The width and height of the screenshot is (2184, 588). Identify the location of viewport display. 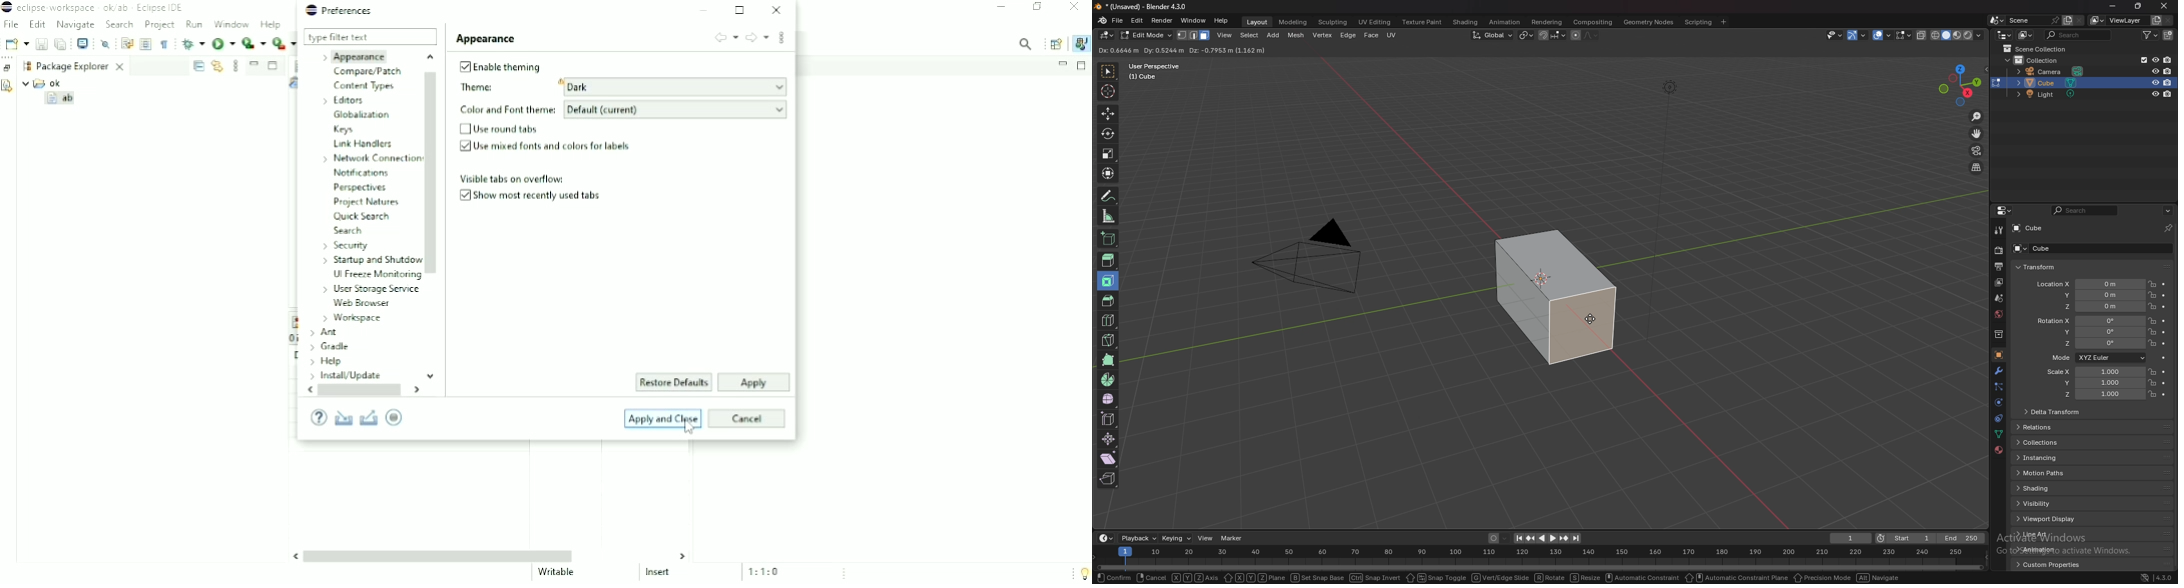
(2050, 519).